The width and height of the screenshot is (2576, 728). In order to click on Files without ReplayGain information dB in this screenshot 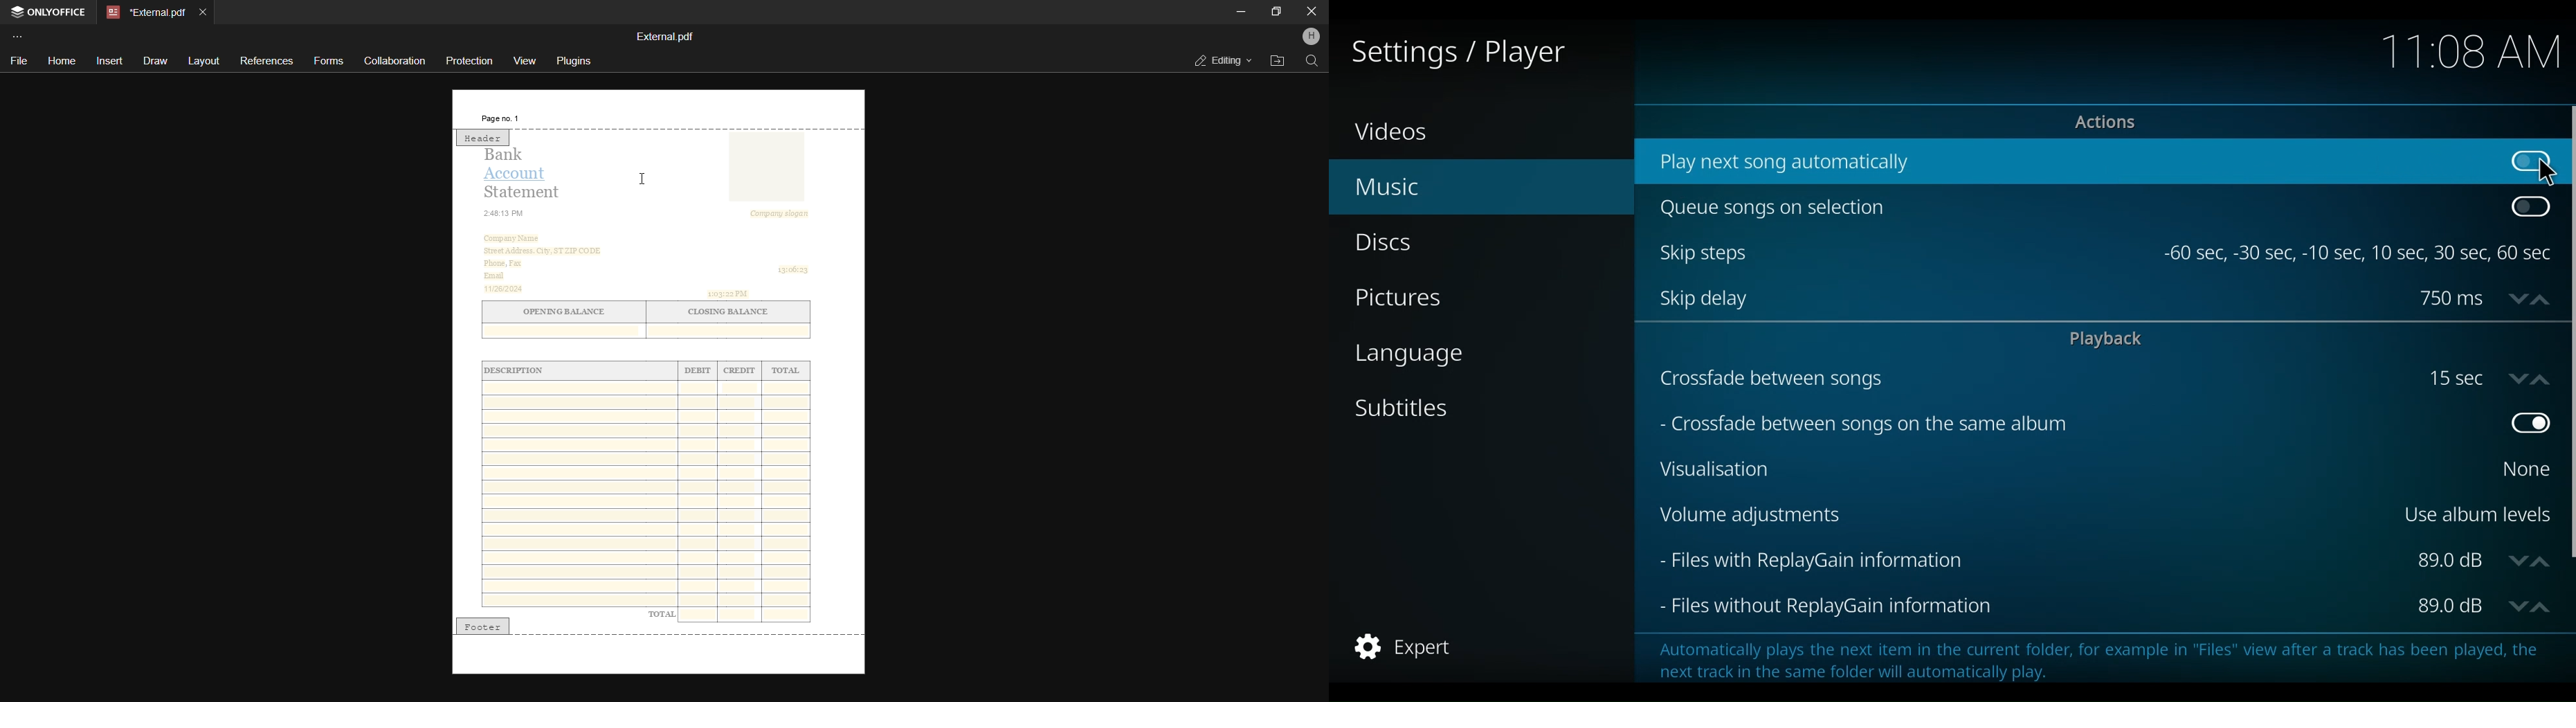, I will do `click(2451, 607)`.